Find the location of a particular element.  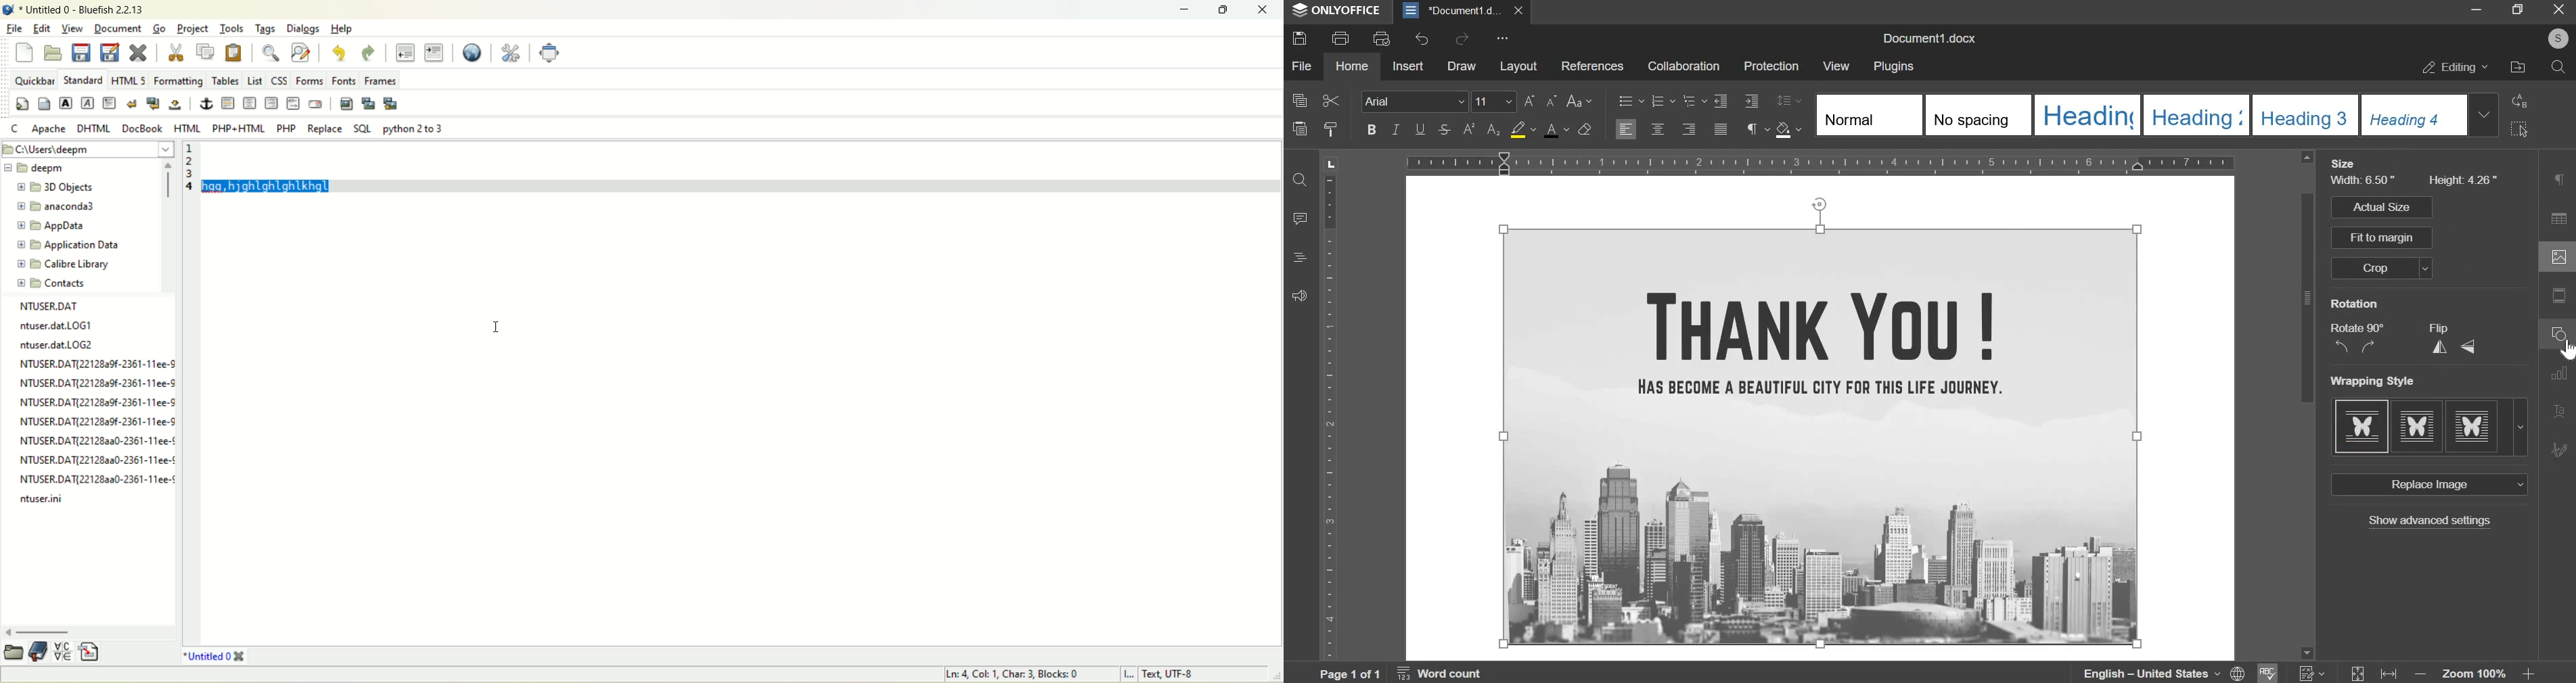

home is located at coordinates (1351, 65).